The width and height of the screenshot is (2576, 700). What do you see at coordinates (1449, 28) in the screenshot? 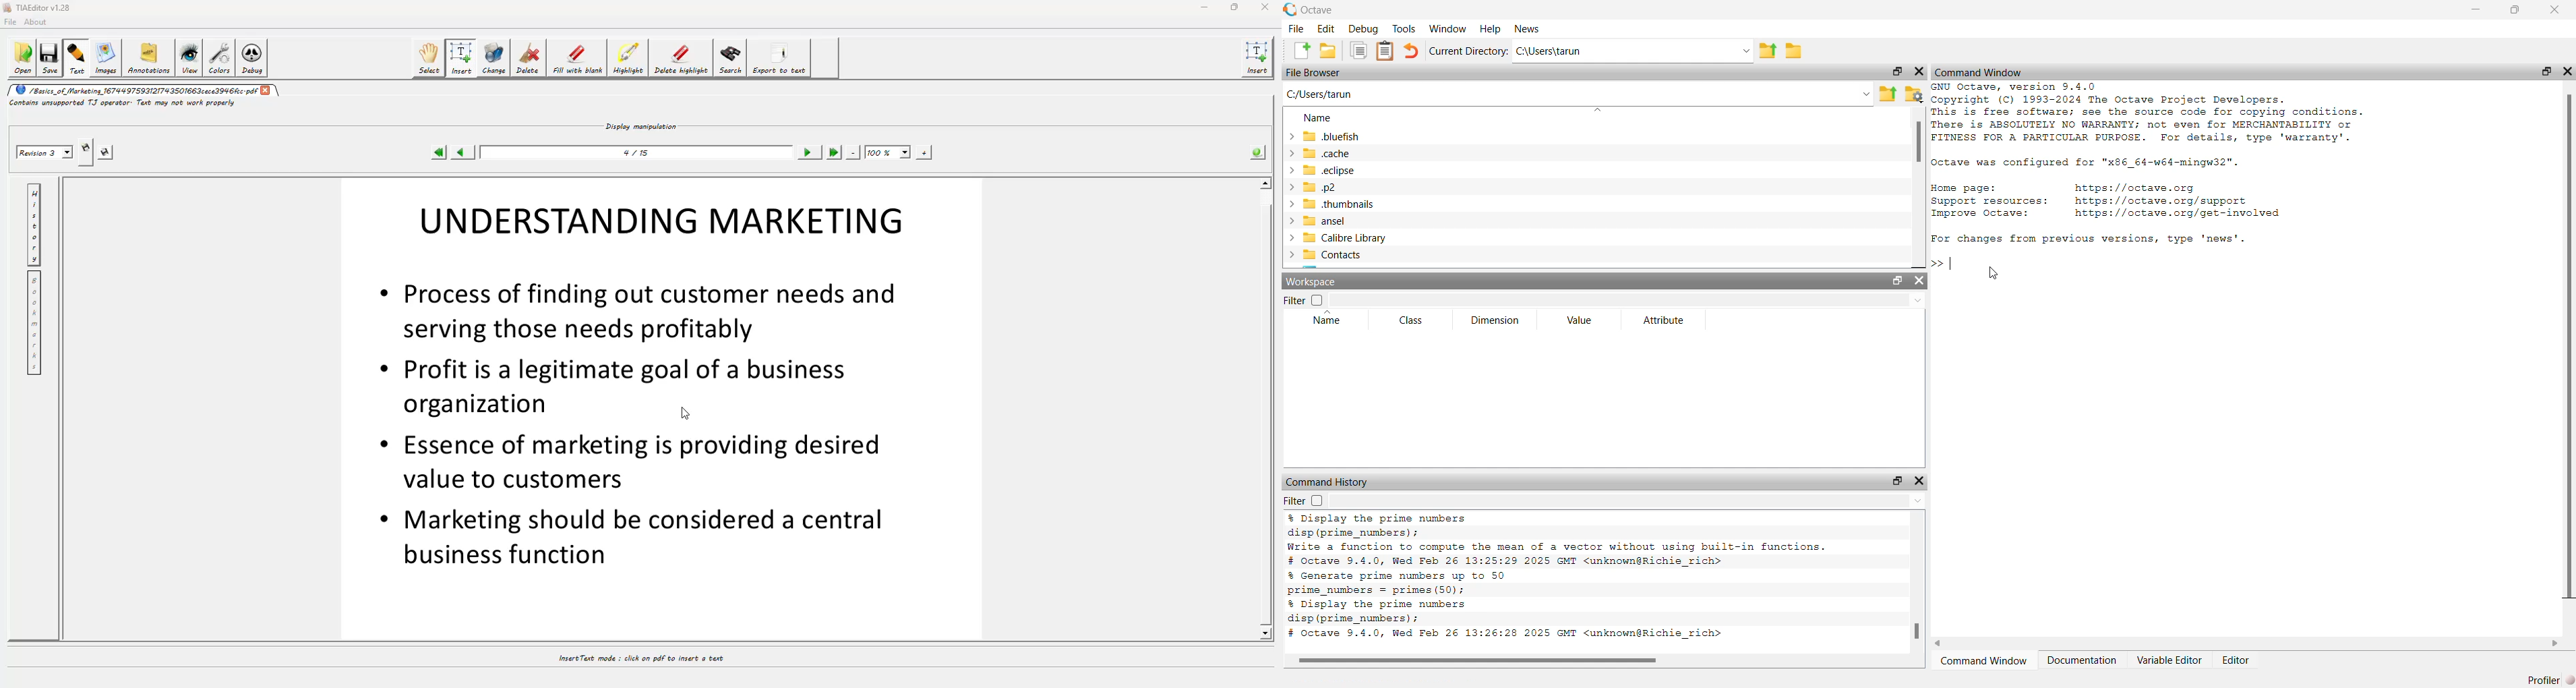
I see `Window` at bounding box center [1449, 28].